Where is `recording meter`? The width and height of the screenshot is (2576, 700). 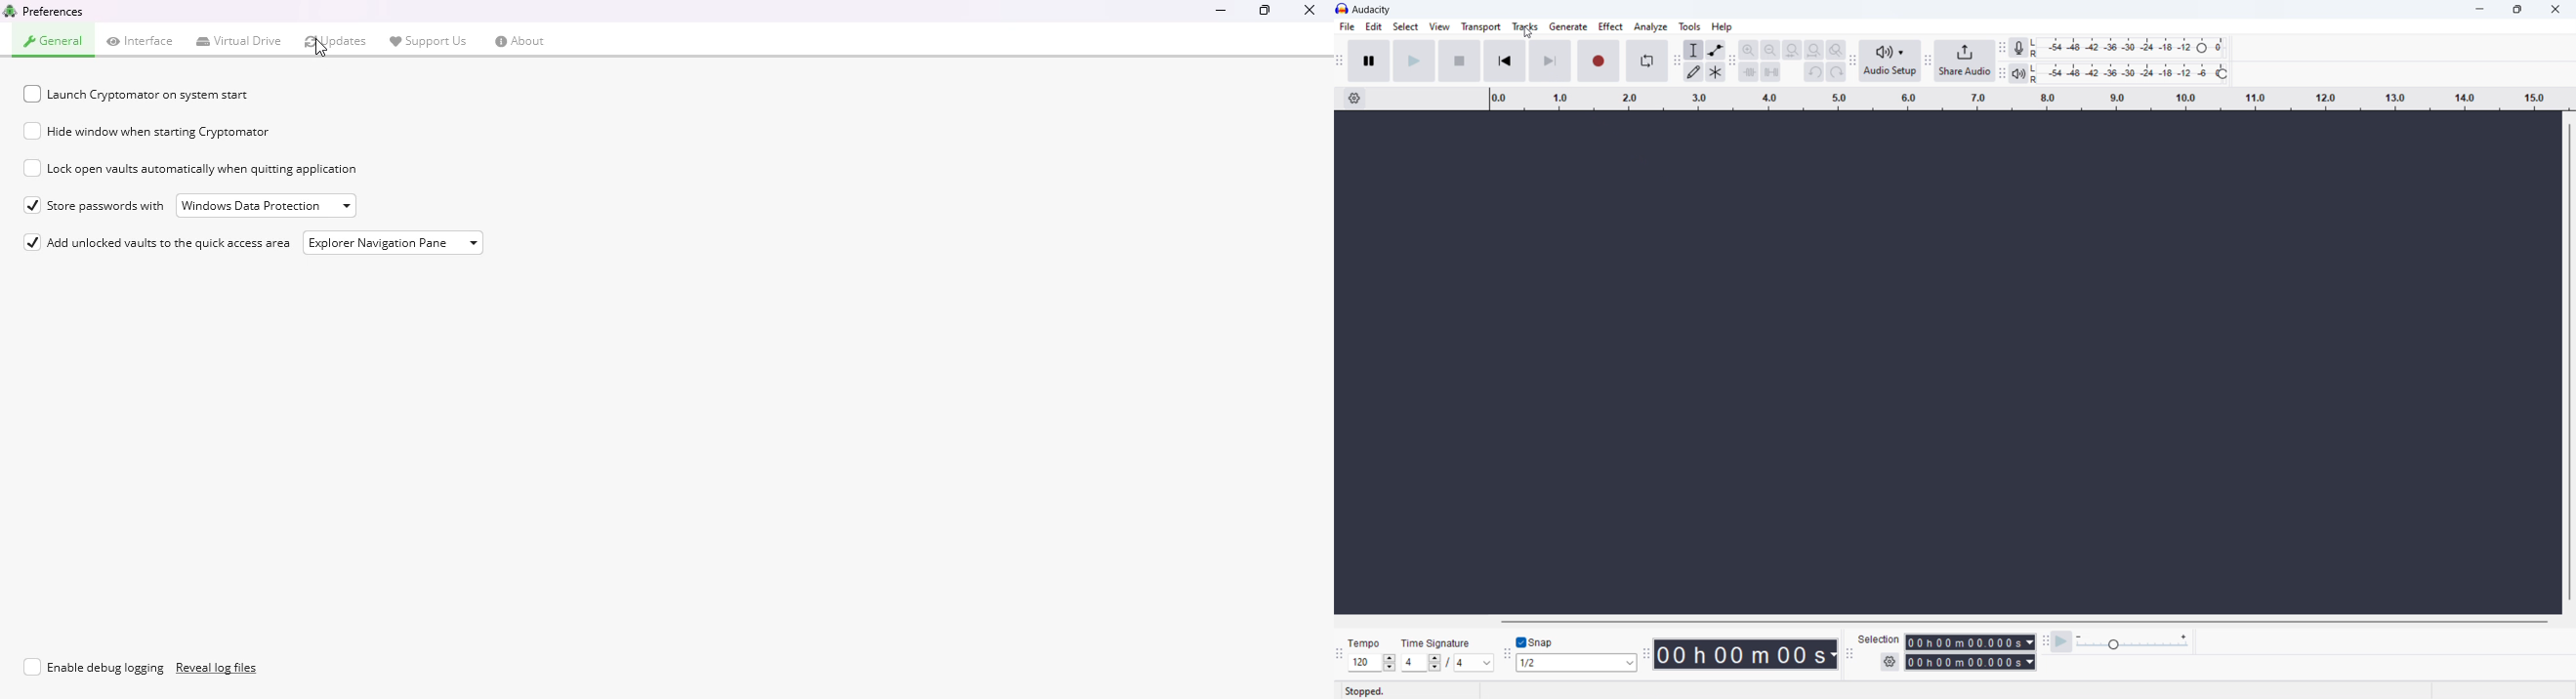
recording meter is located at coordinates (2019, 48).